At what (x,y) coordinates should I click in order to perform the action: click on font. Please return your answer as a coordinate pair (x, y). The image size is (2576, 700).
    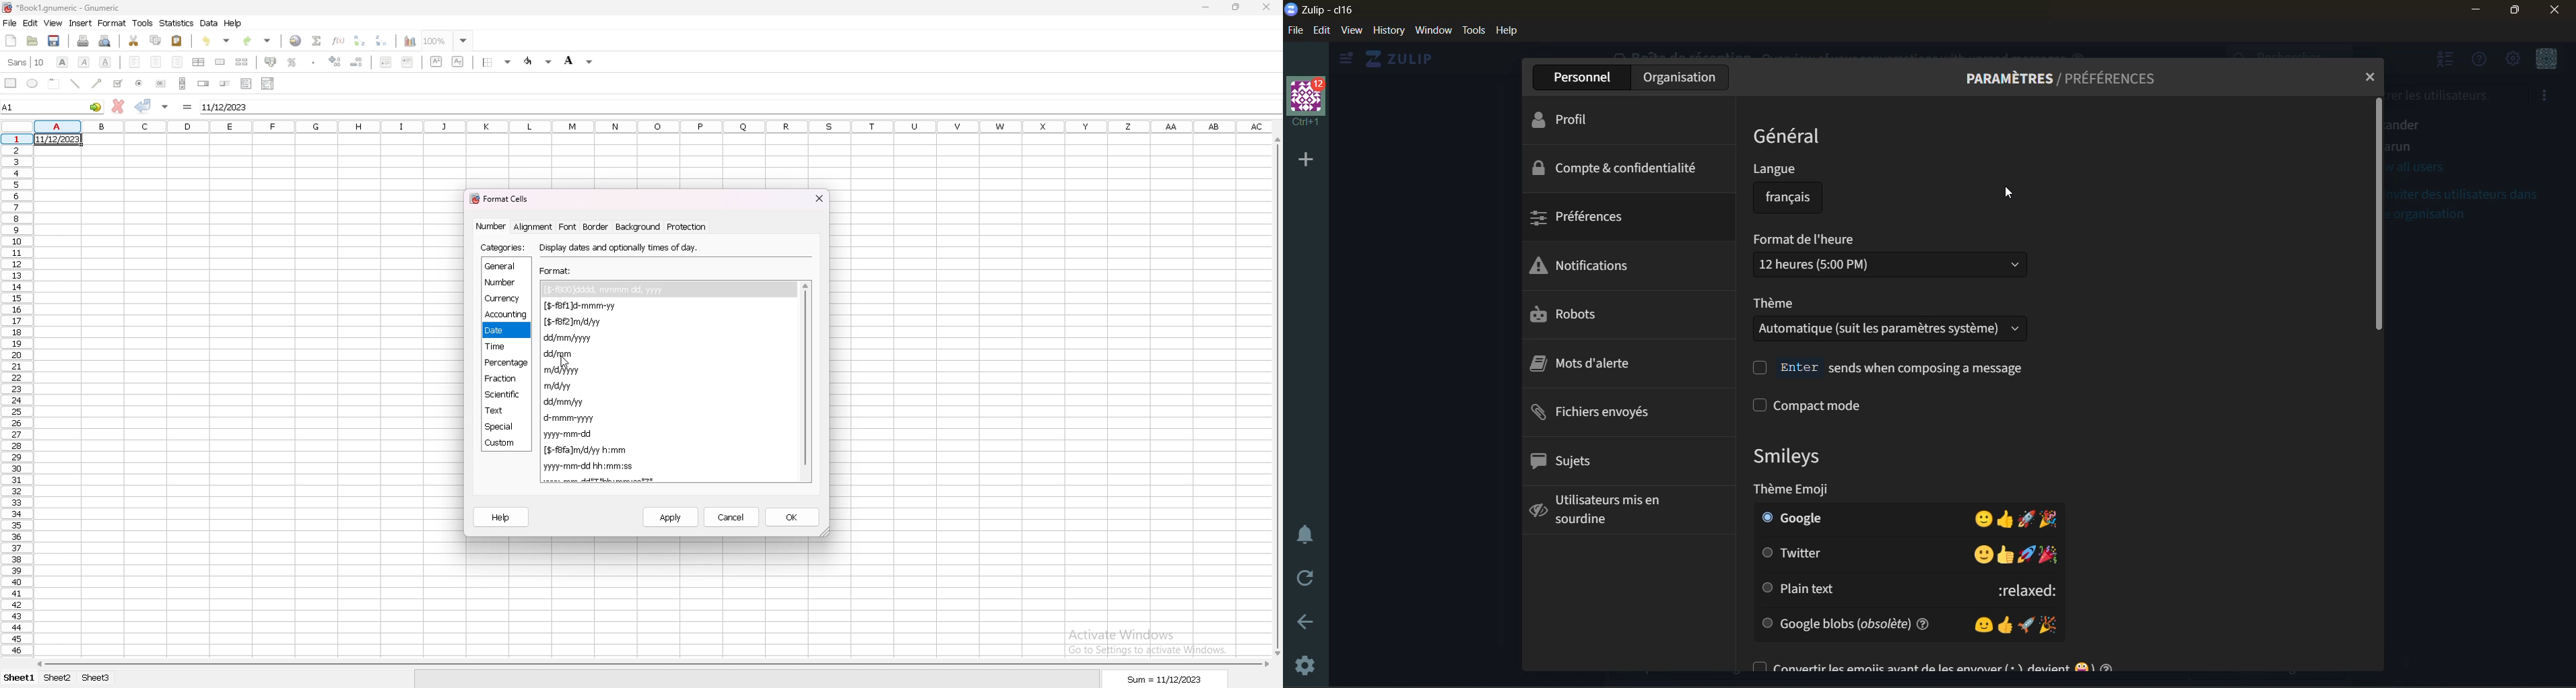
    Looking at the image, I should click on (569, 226).